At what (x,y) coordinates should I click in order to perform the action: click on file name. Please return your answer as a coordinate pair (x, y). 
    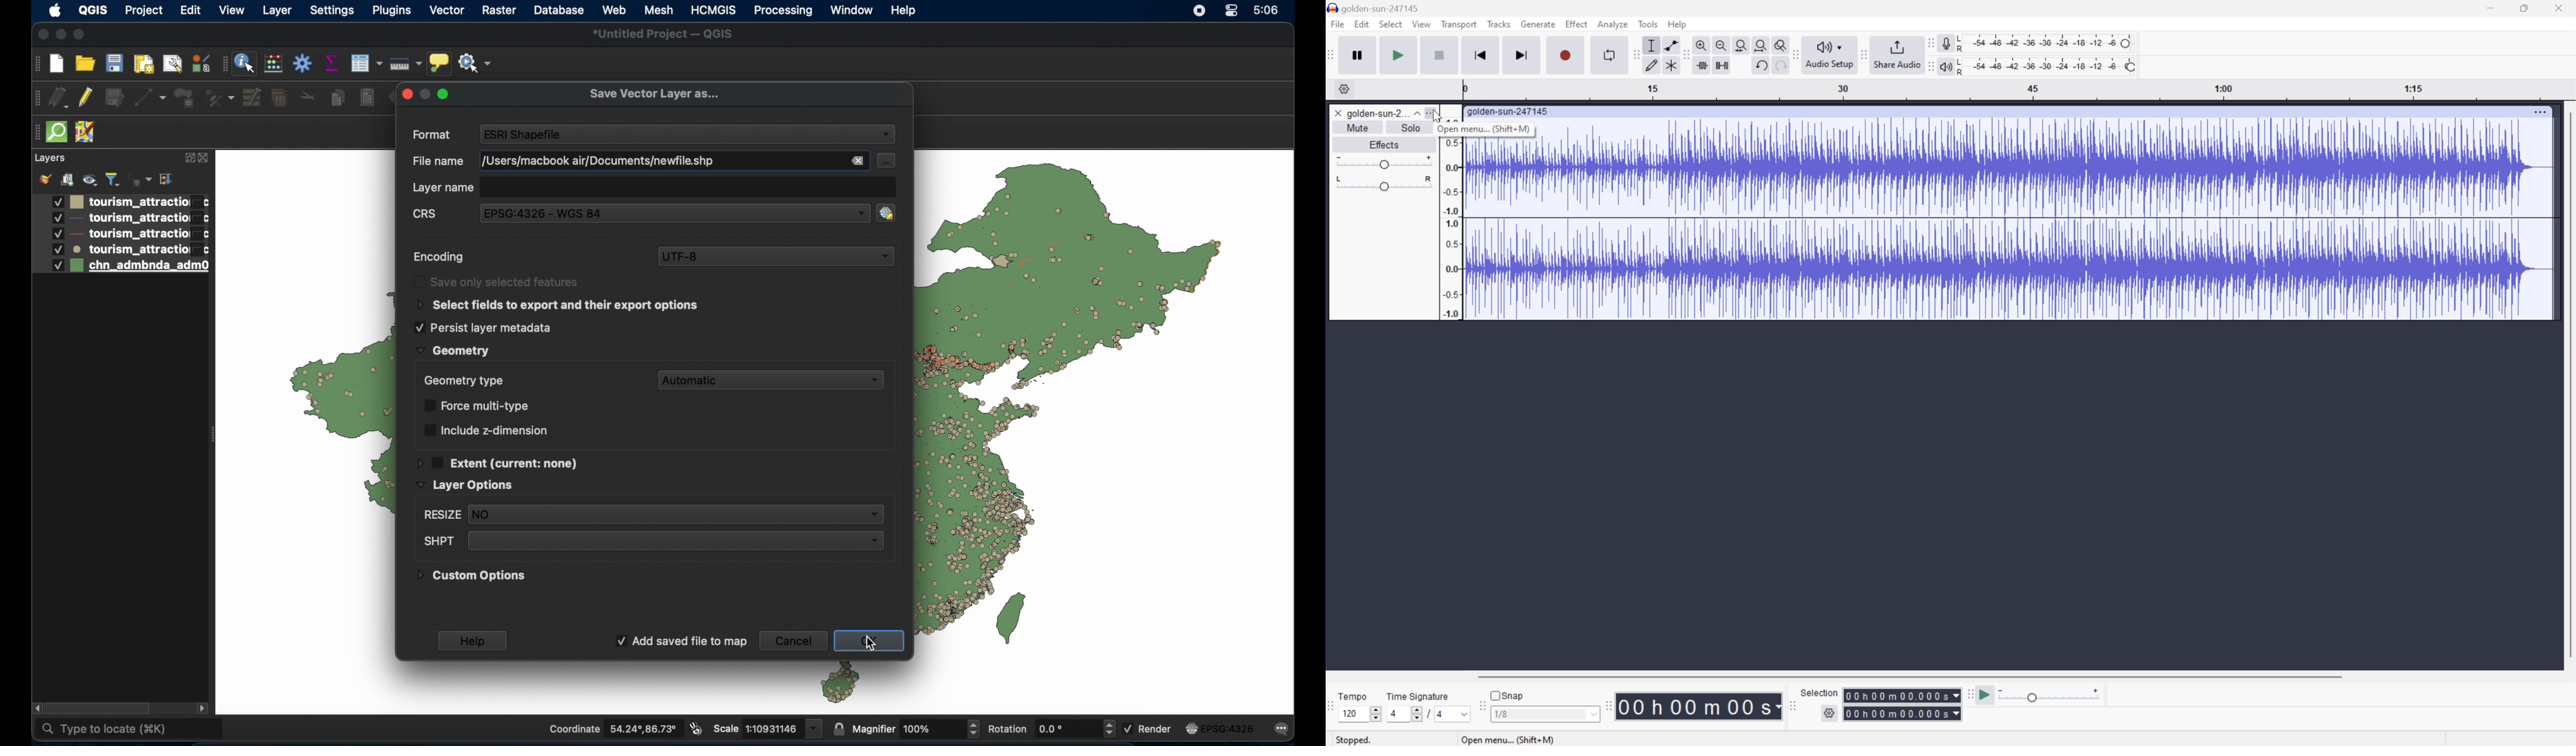
    Looking at the image, I should click on (594, 161).